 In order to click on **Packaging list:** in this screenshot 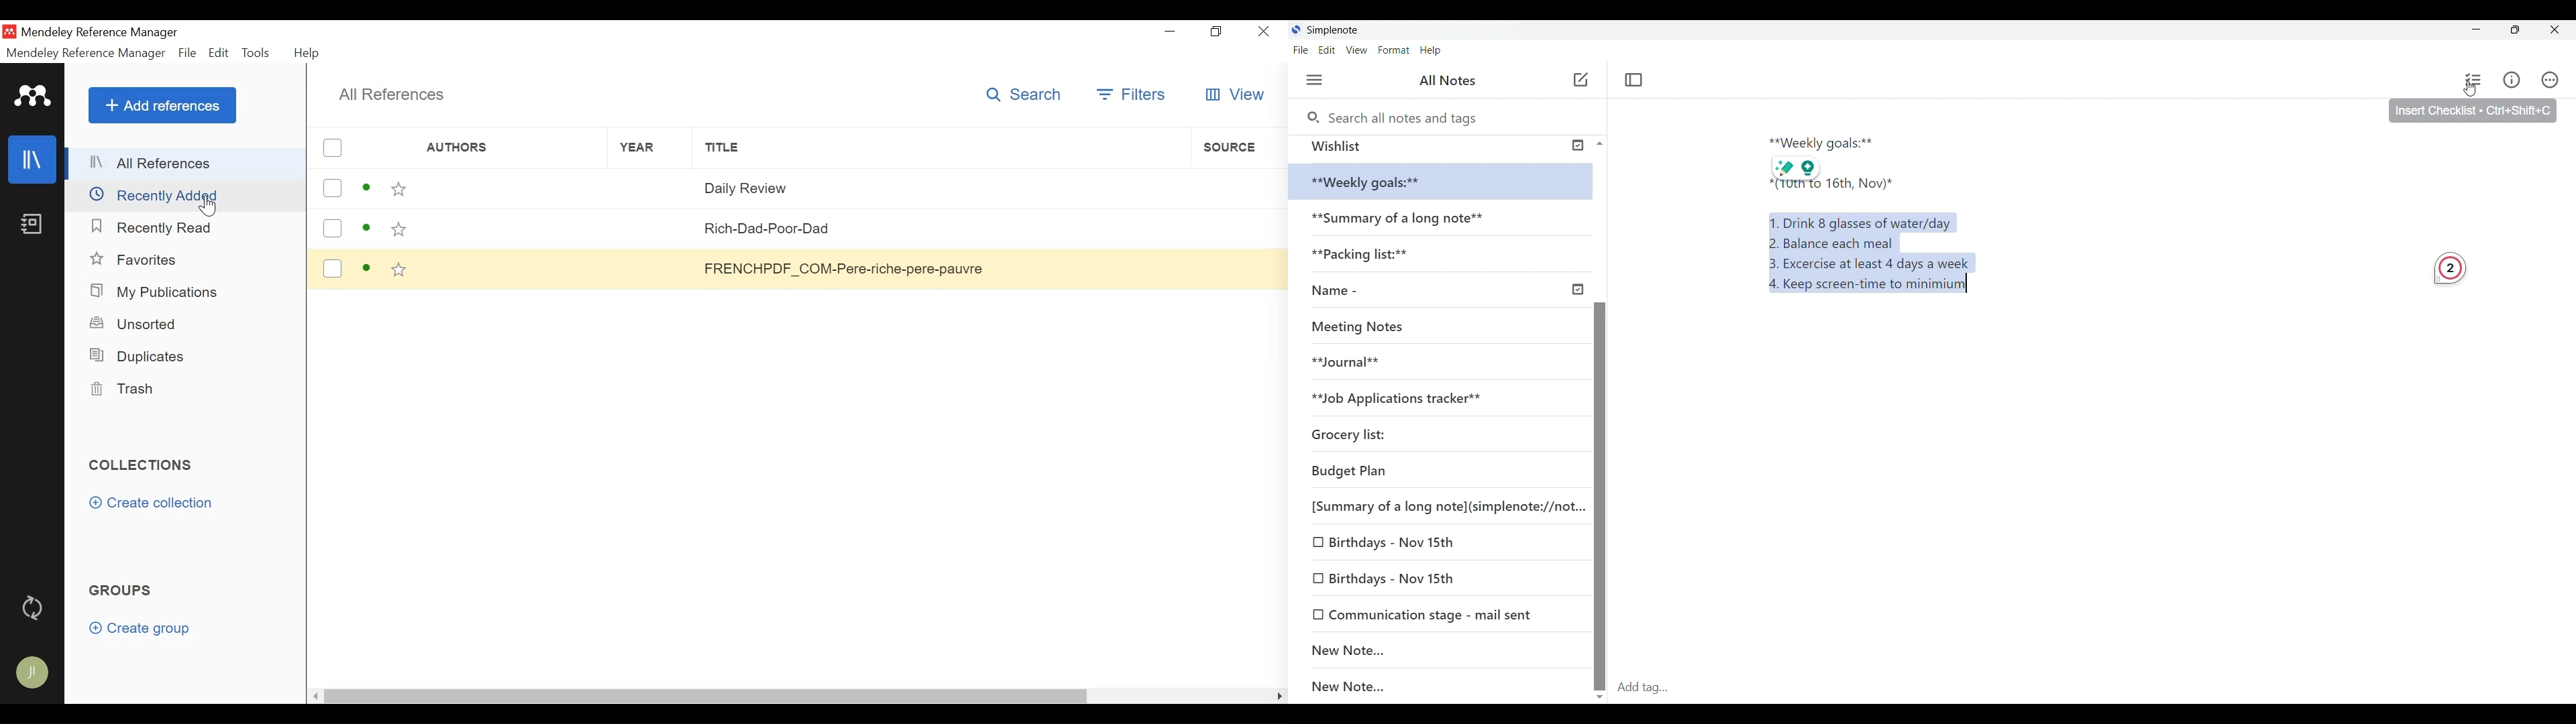, I will do `click(1371, 258)`.